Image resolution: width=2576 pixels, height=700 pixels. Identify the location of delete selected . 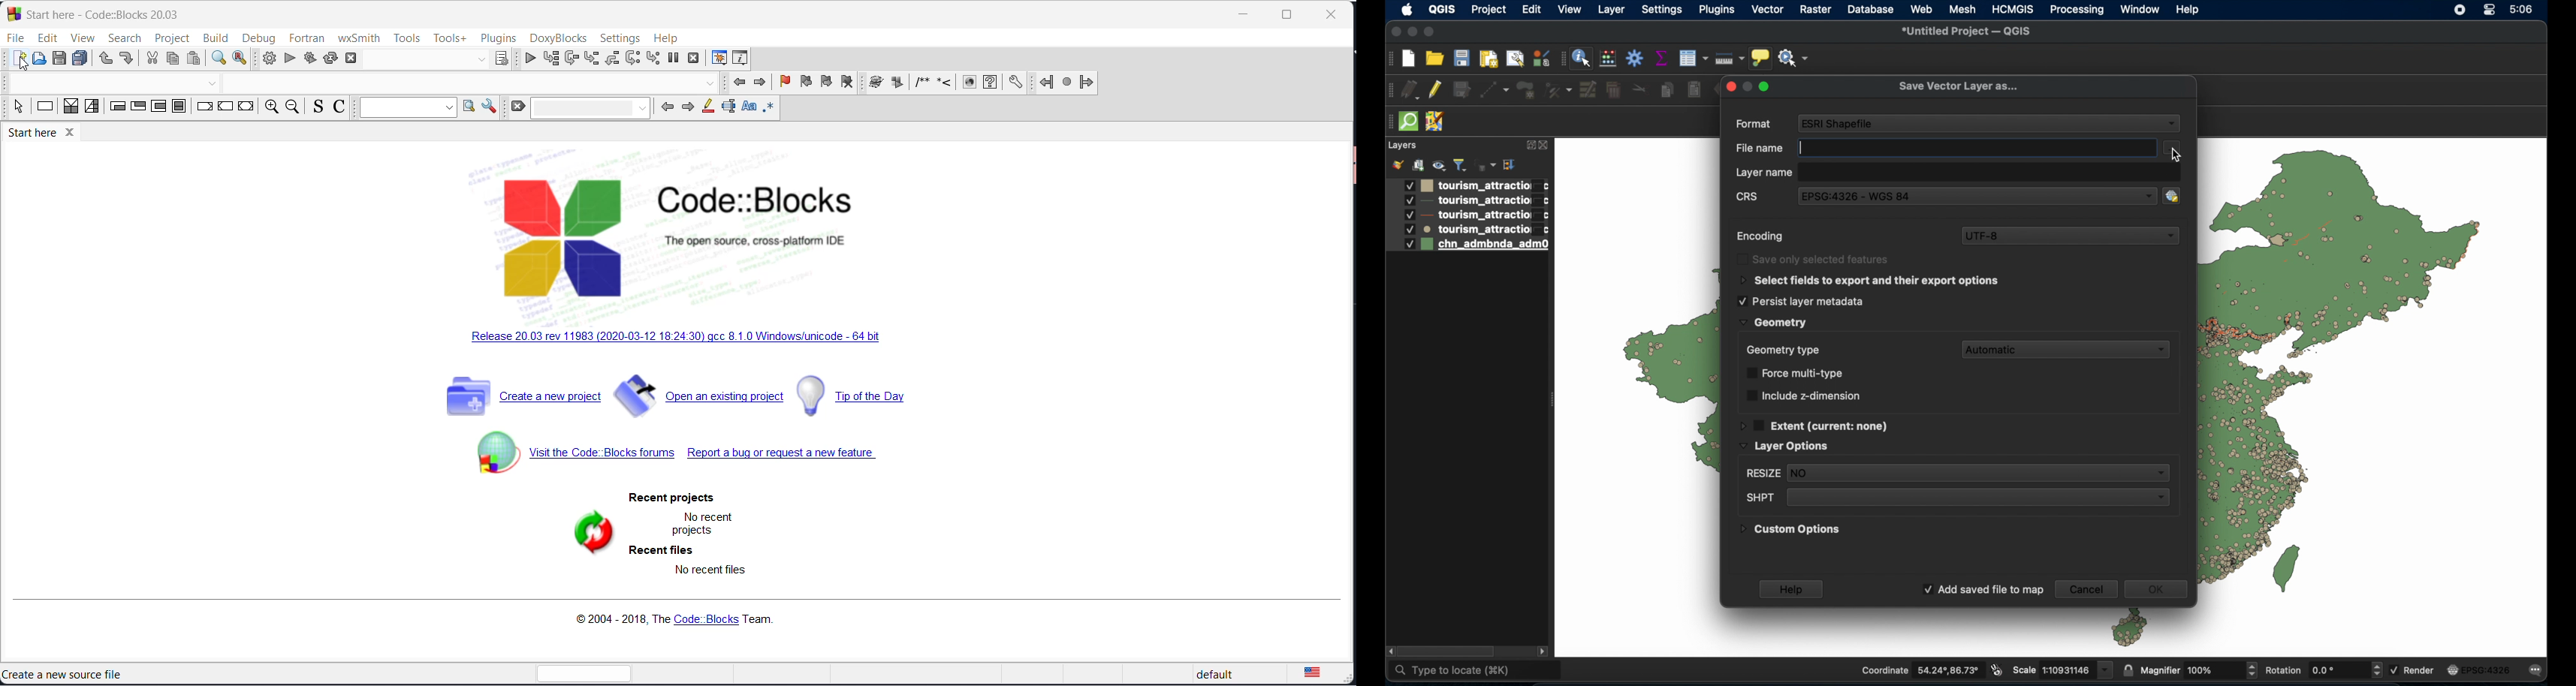
(1613, 90).